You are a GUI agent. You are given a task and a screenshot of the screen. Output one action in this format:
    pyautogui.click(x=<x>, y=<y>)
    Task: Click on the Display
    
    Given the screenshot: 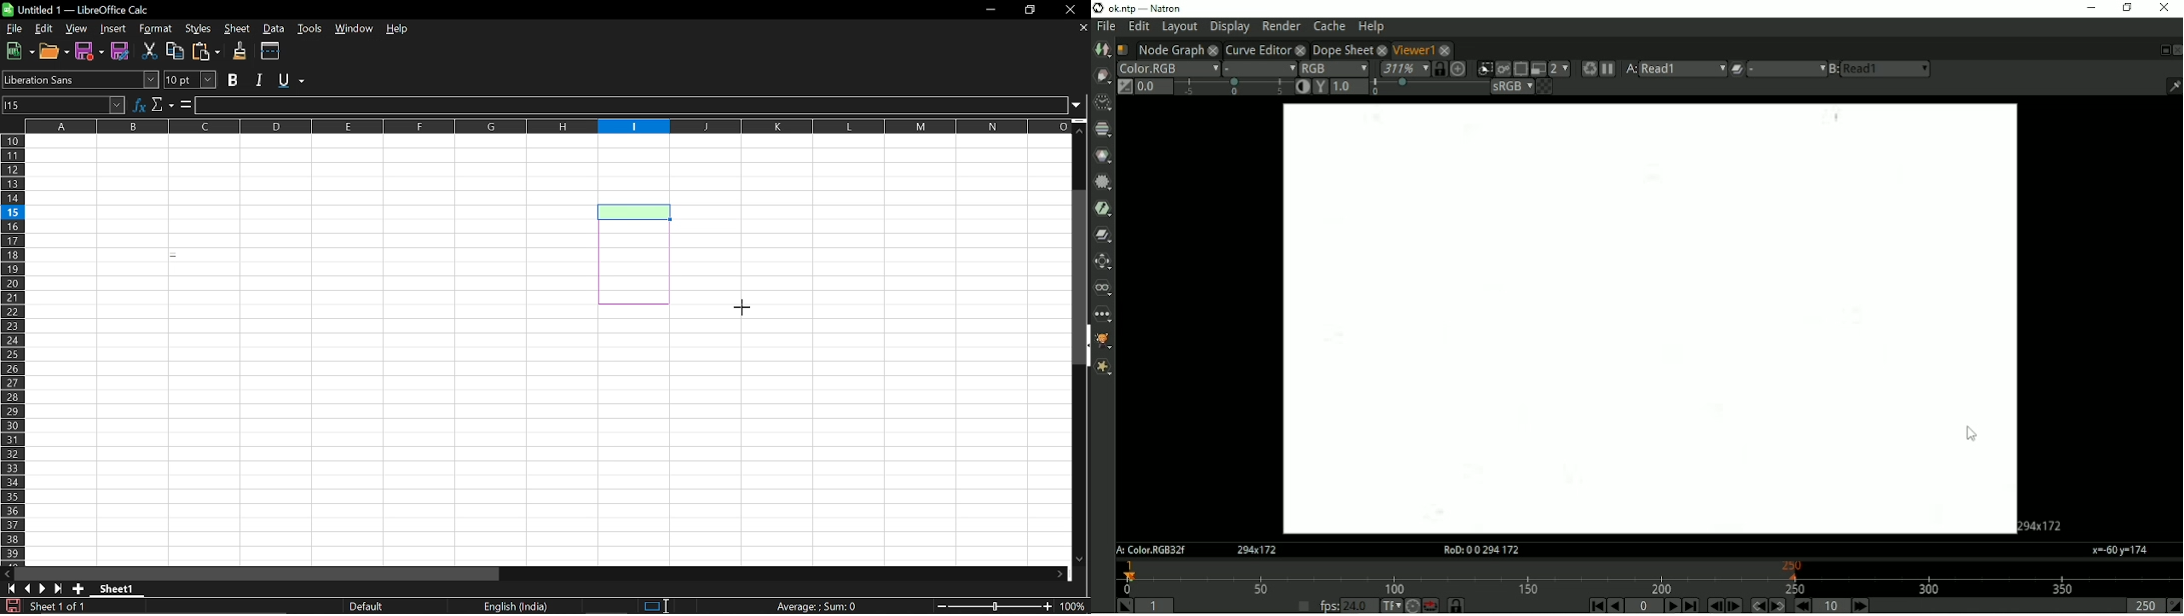 What is the action you would take?
    pyautogui.click(x=1230, y=27)
    